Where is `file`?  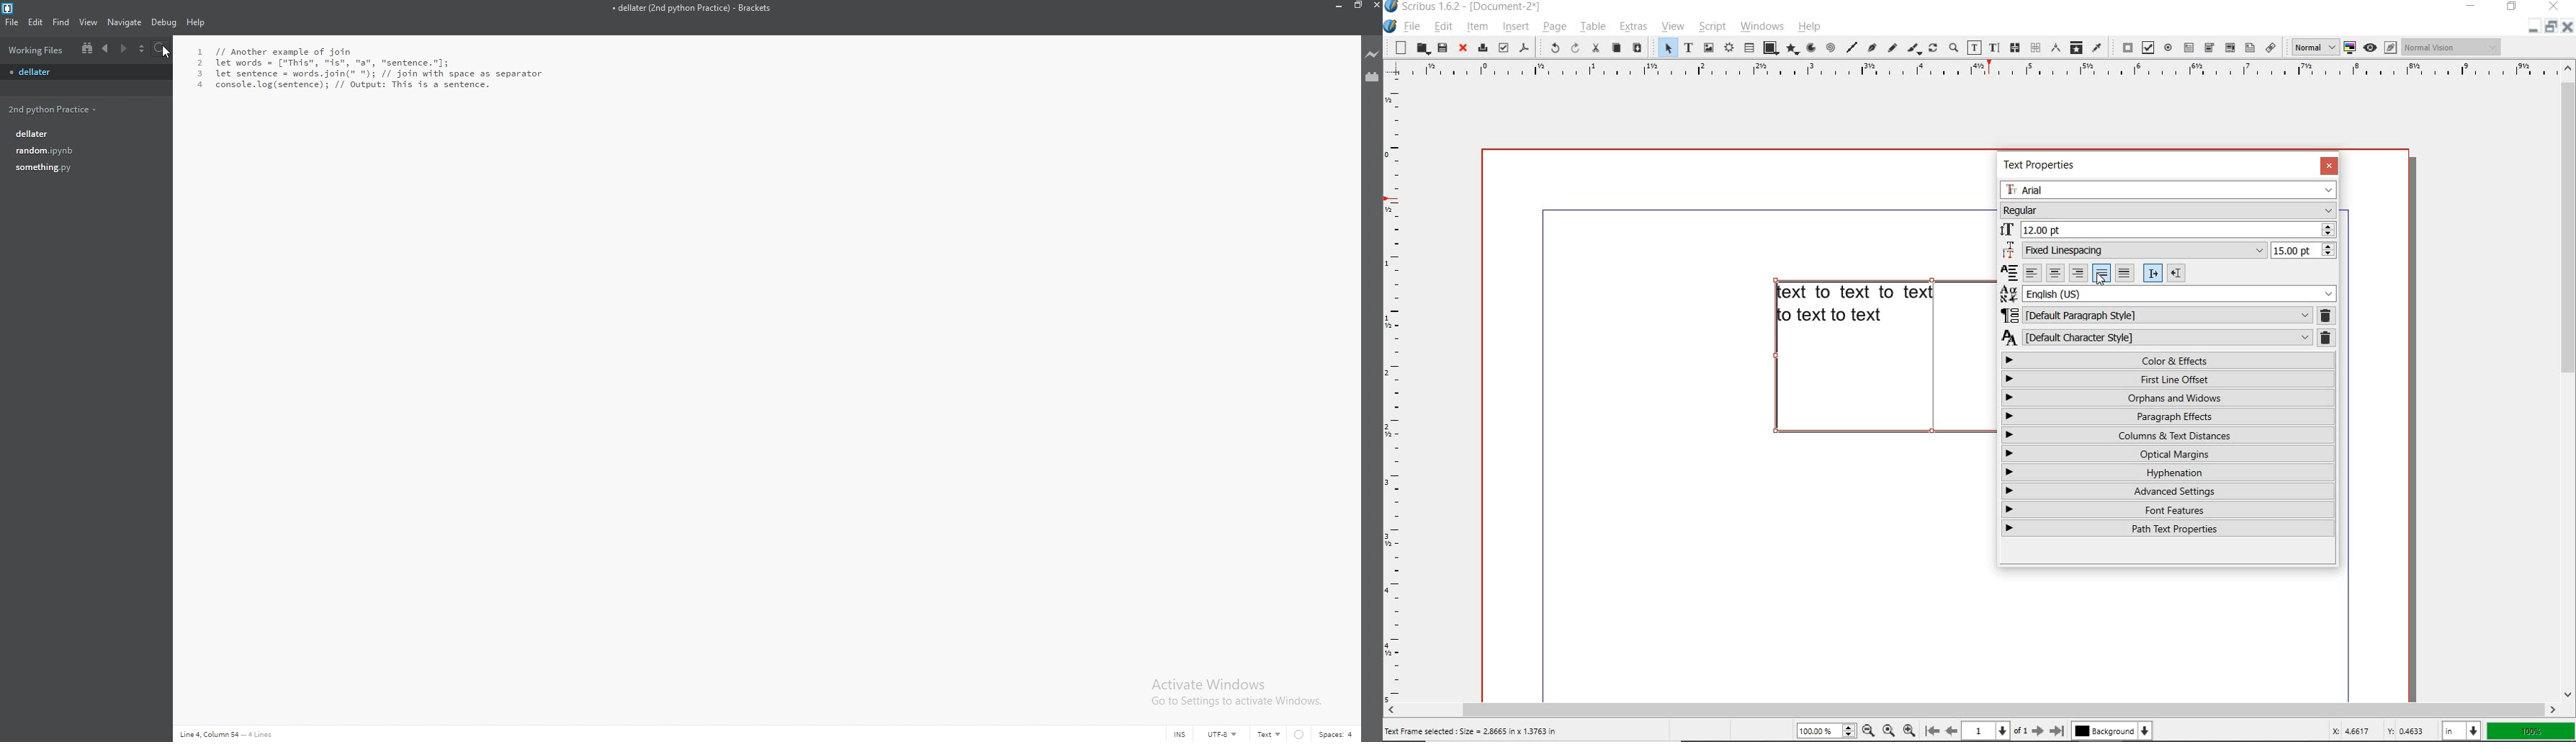
file is located at coordinates (1410, 28).